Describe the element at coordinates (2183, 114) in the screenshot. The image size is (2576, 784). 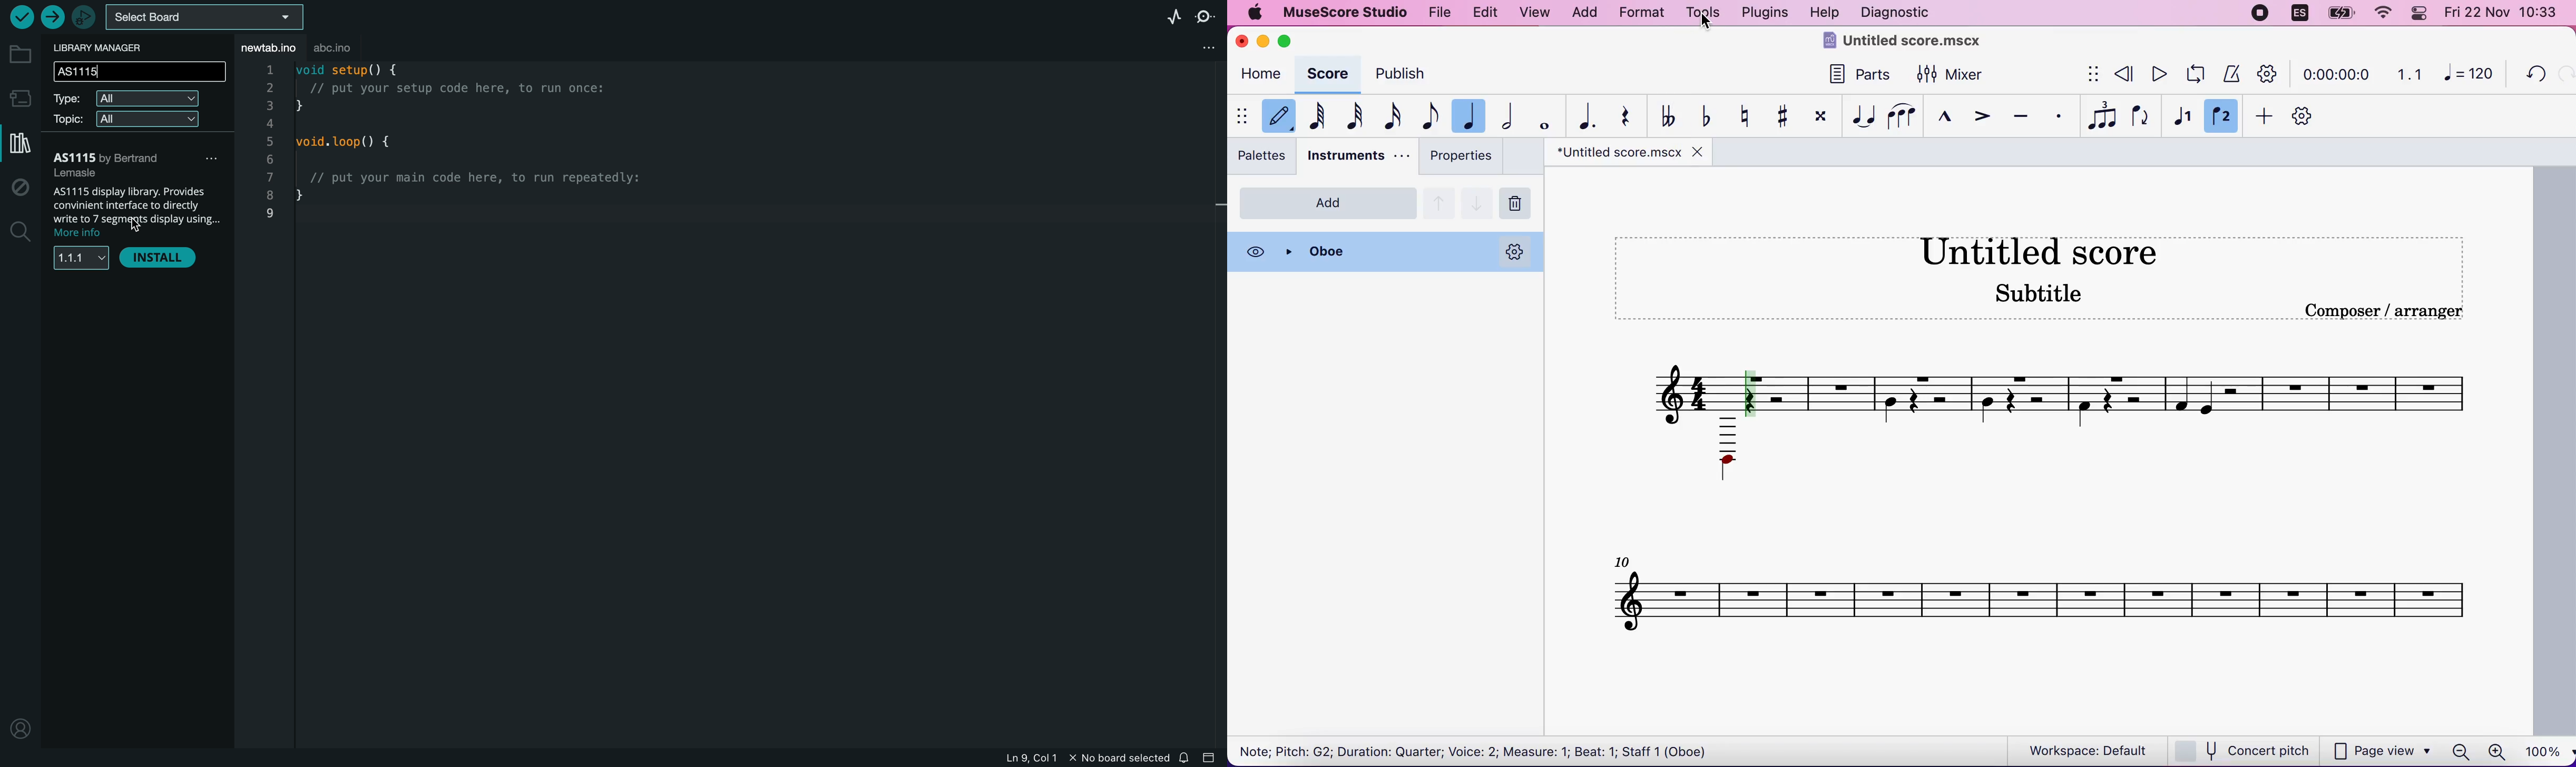
I see `voice 1` at that location.